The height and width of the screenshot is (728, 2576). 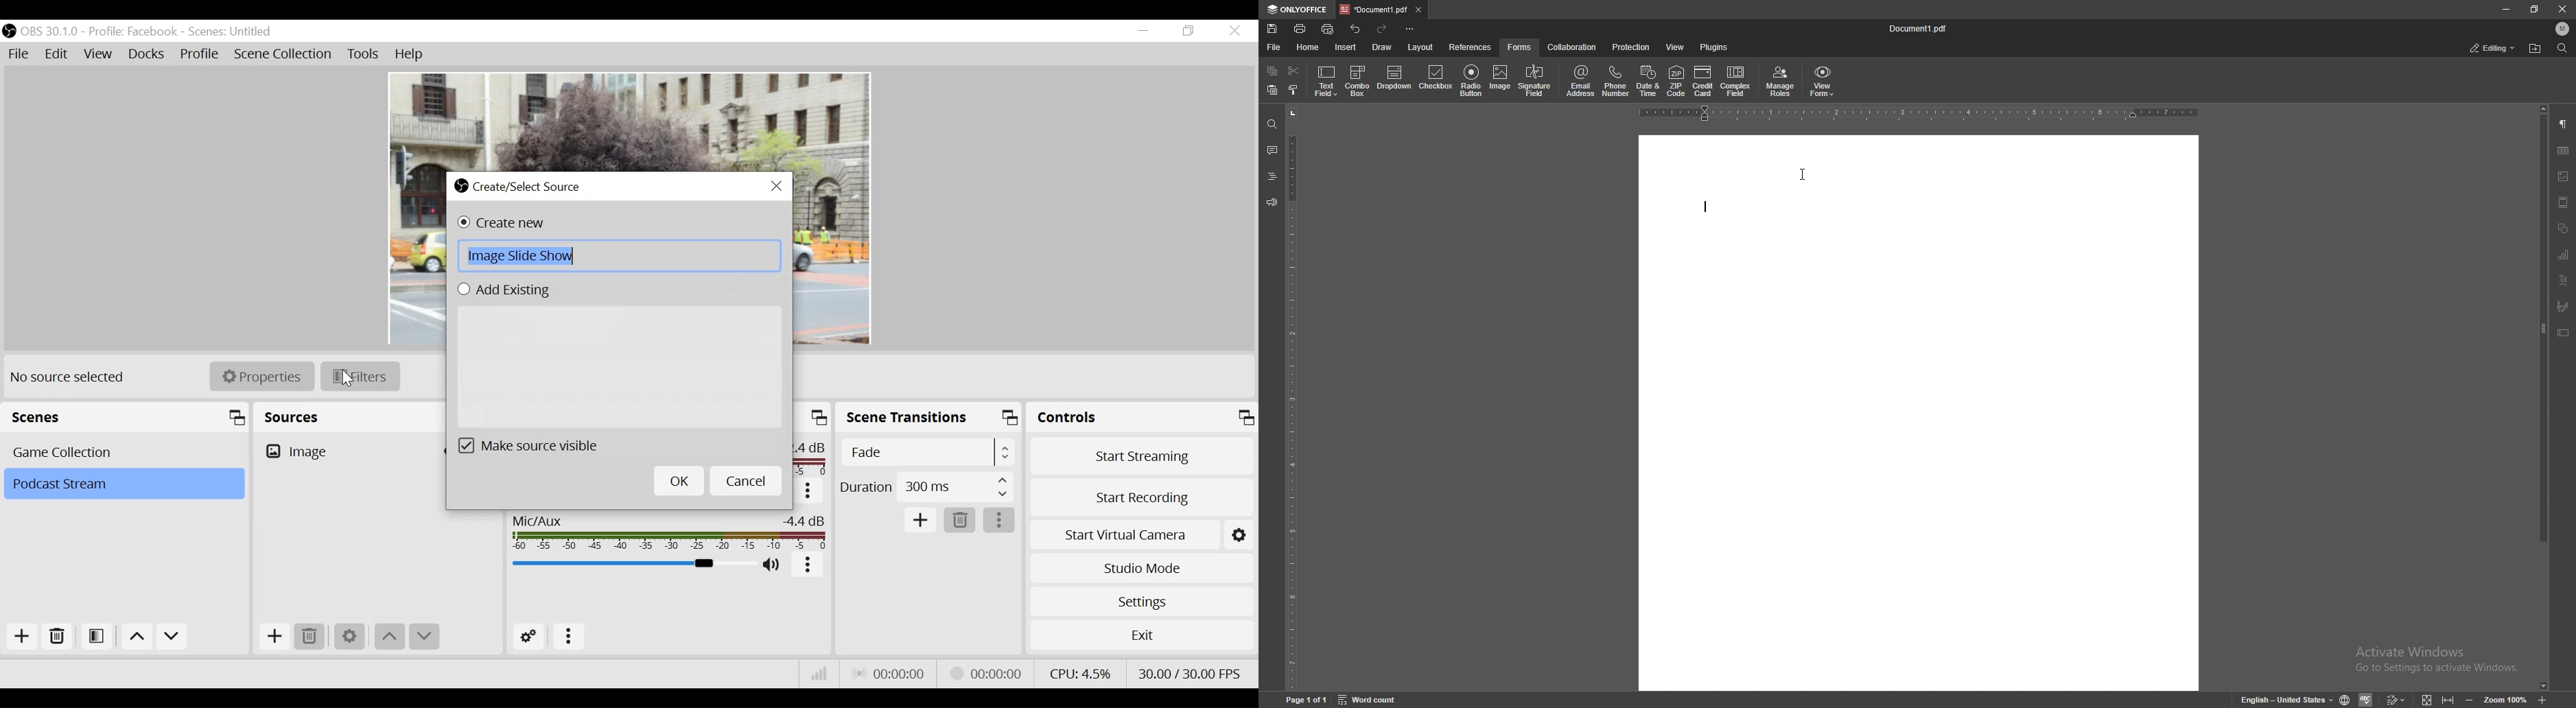 I want to click on View, so click(x=100, y=56).